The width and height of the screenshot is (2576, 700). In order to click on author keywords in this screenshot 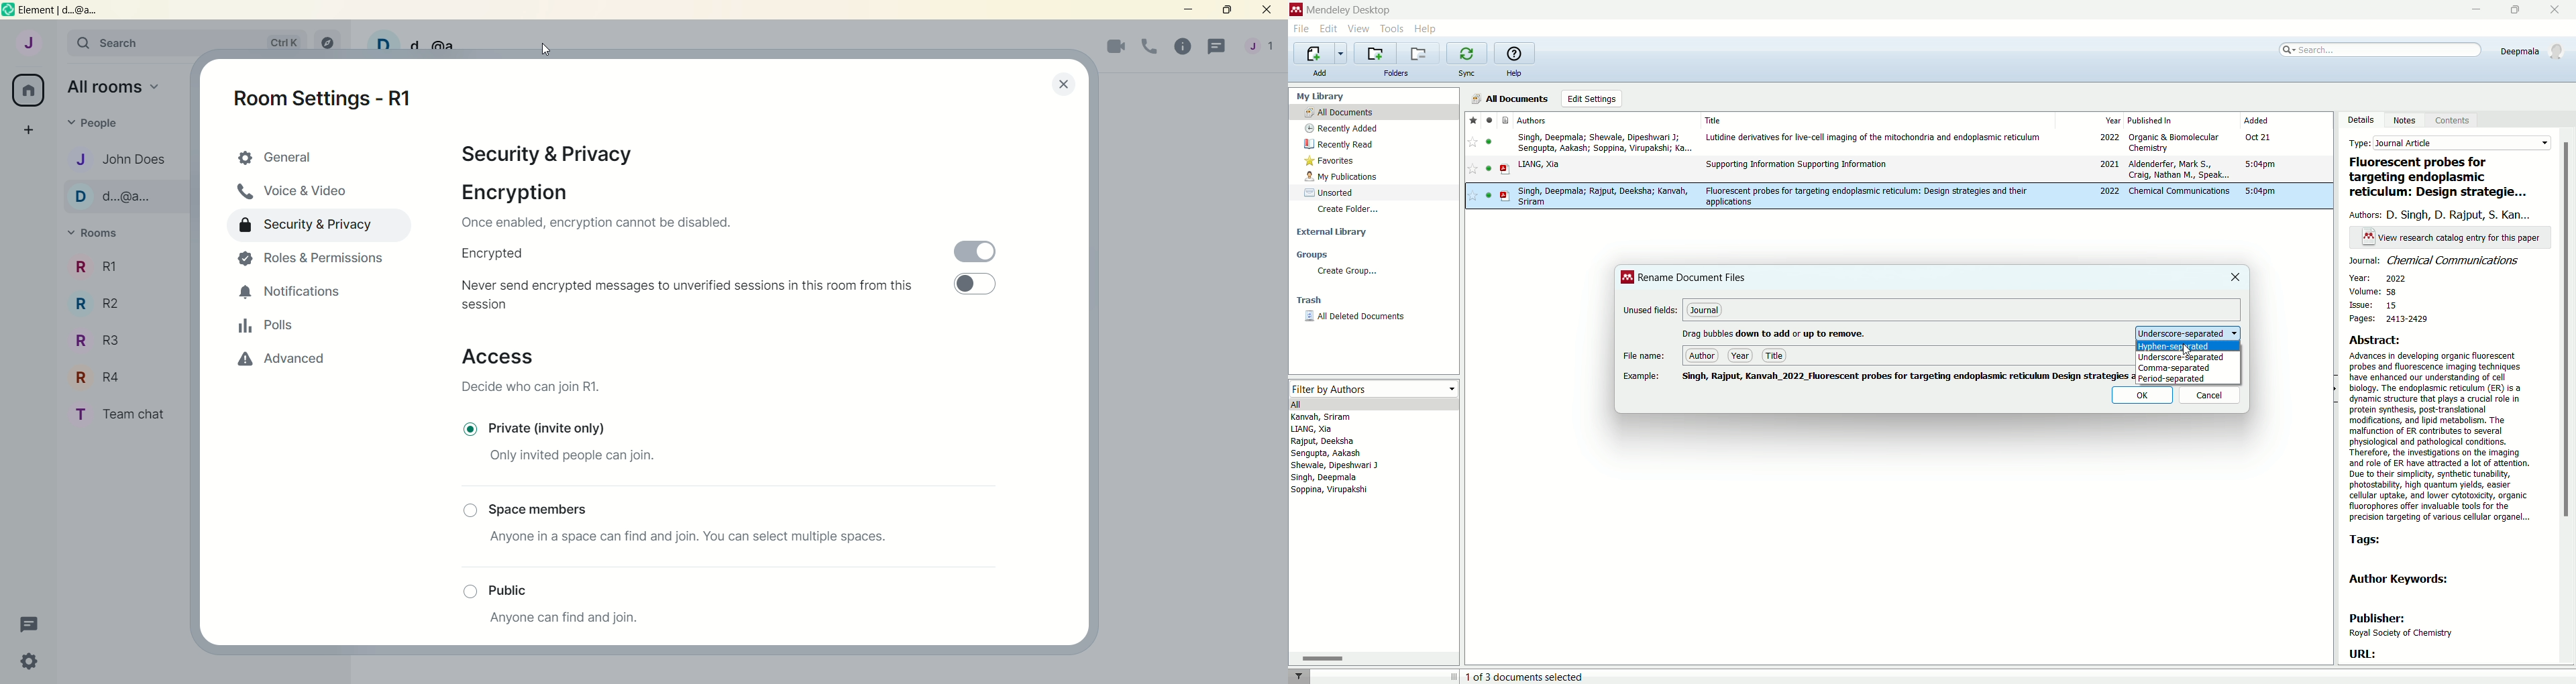, I will do `click(2400, 580)`.